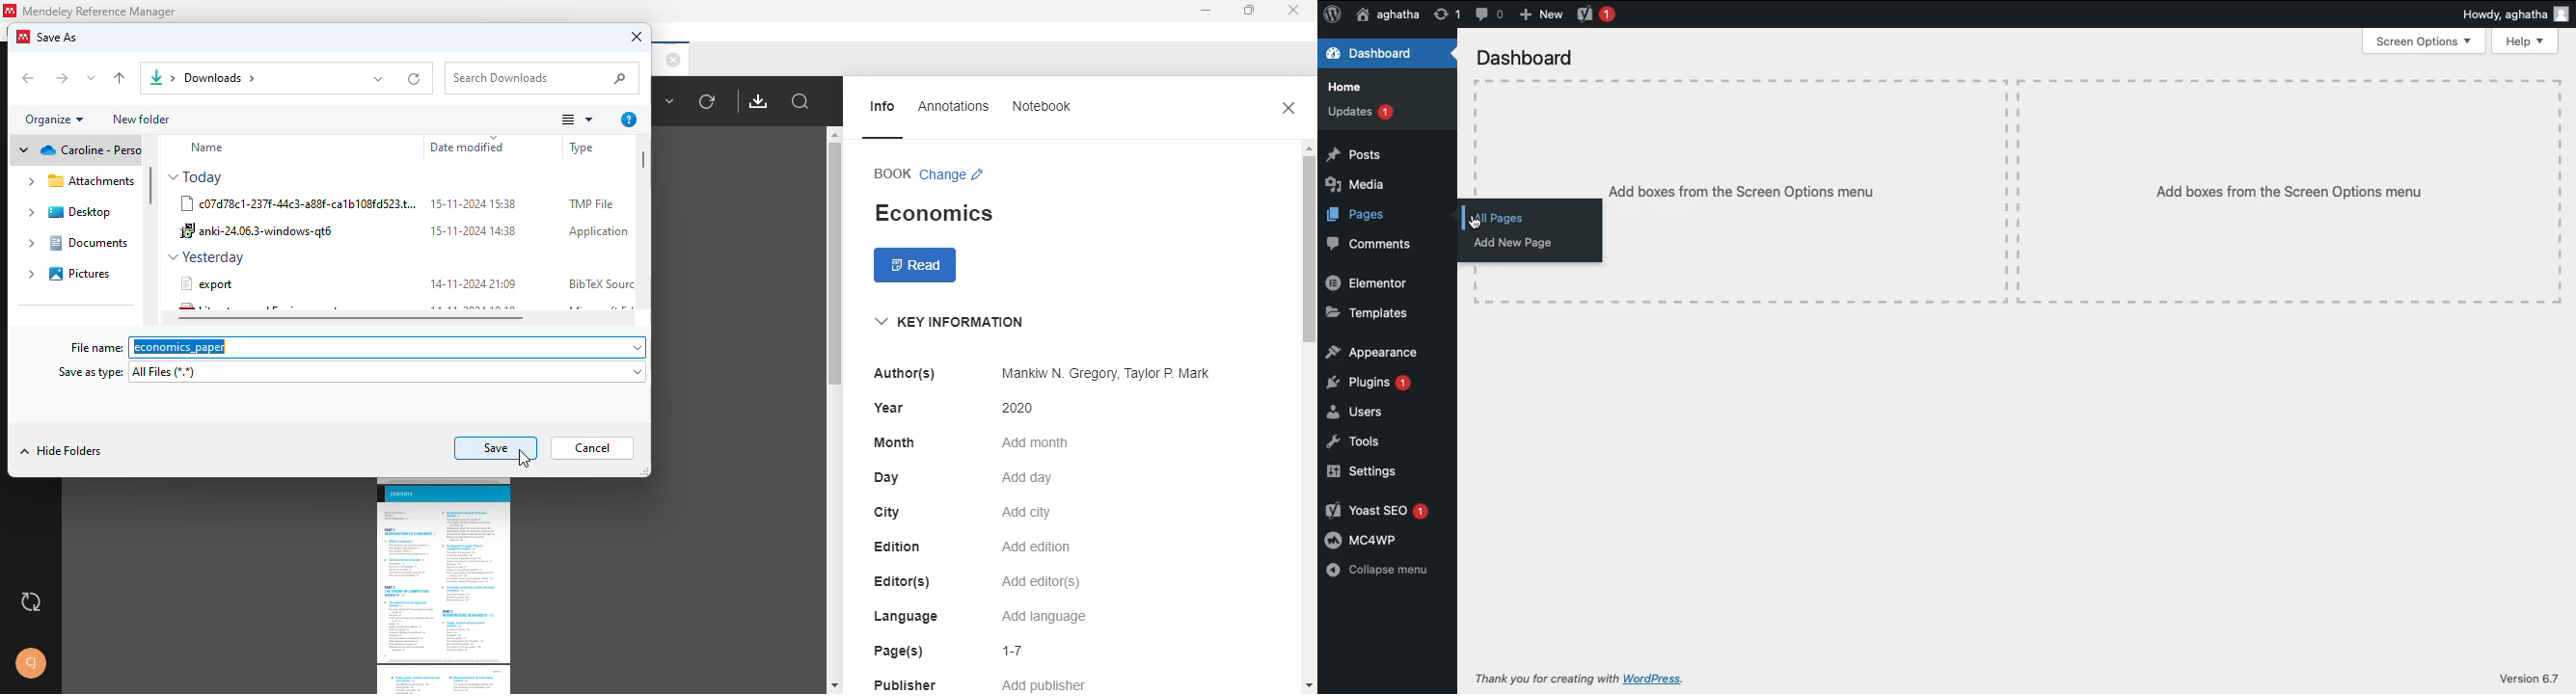 The width and height of the screenshot is (2576, 700). Describe the element at coordinates (644, 158) in the screenshot. I see `vertical scroll bar` at that location.